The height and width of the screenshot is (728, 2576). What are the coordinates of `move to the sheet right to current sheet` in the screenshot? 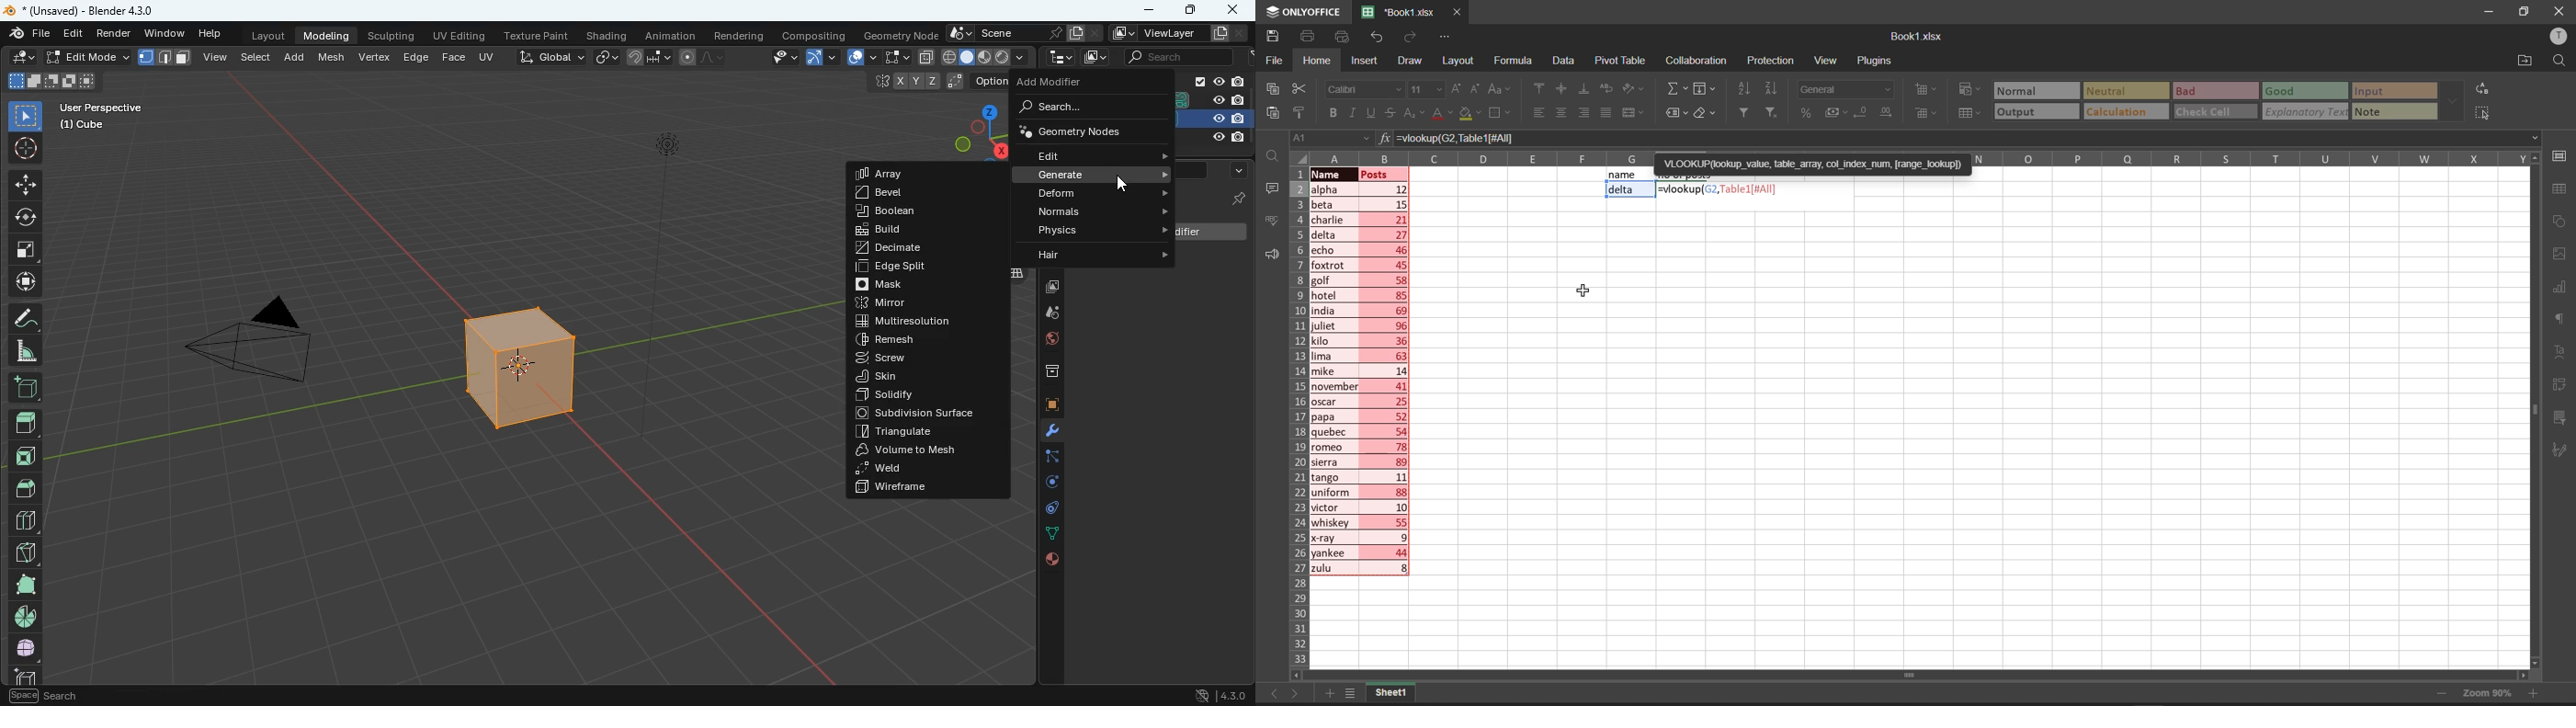 It's located at (1297, 696).